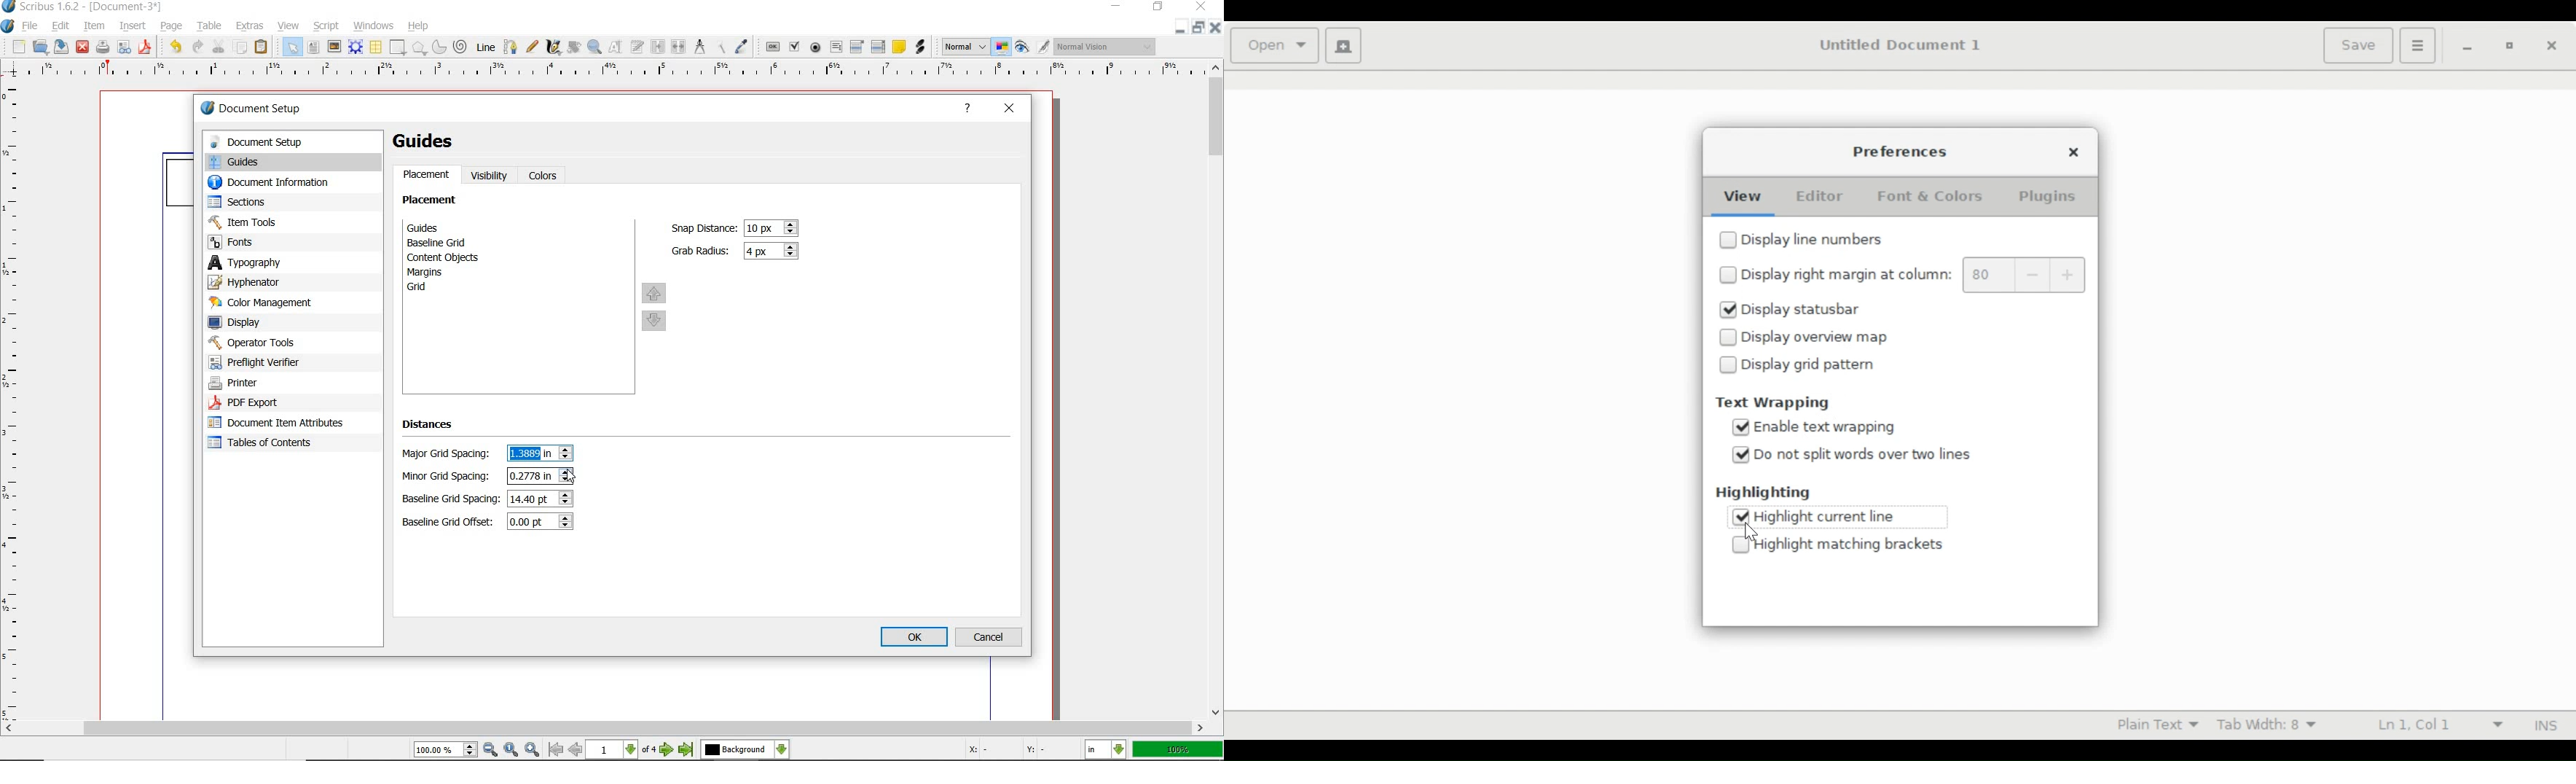  I want to click on close, so click(1217, 27).